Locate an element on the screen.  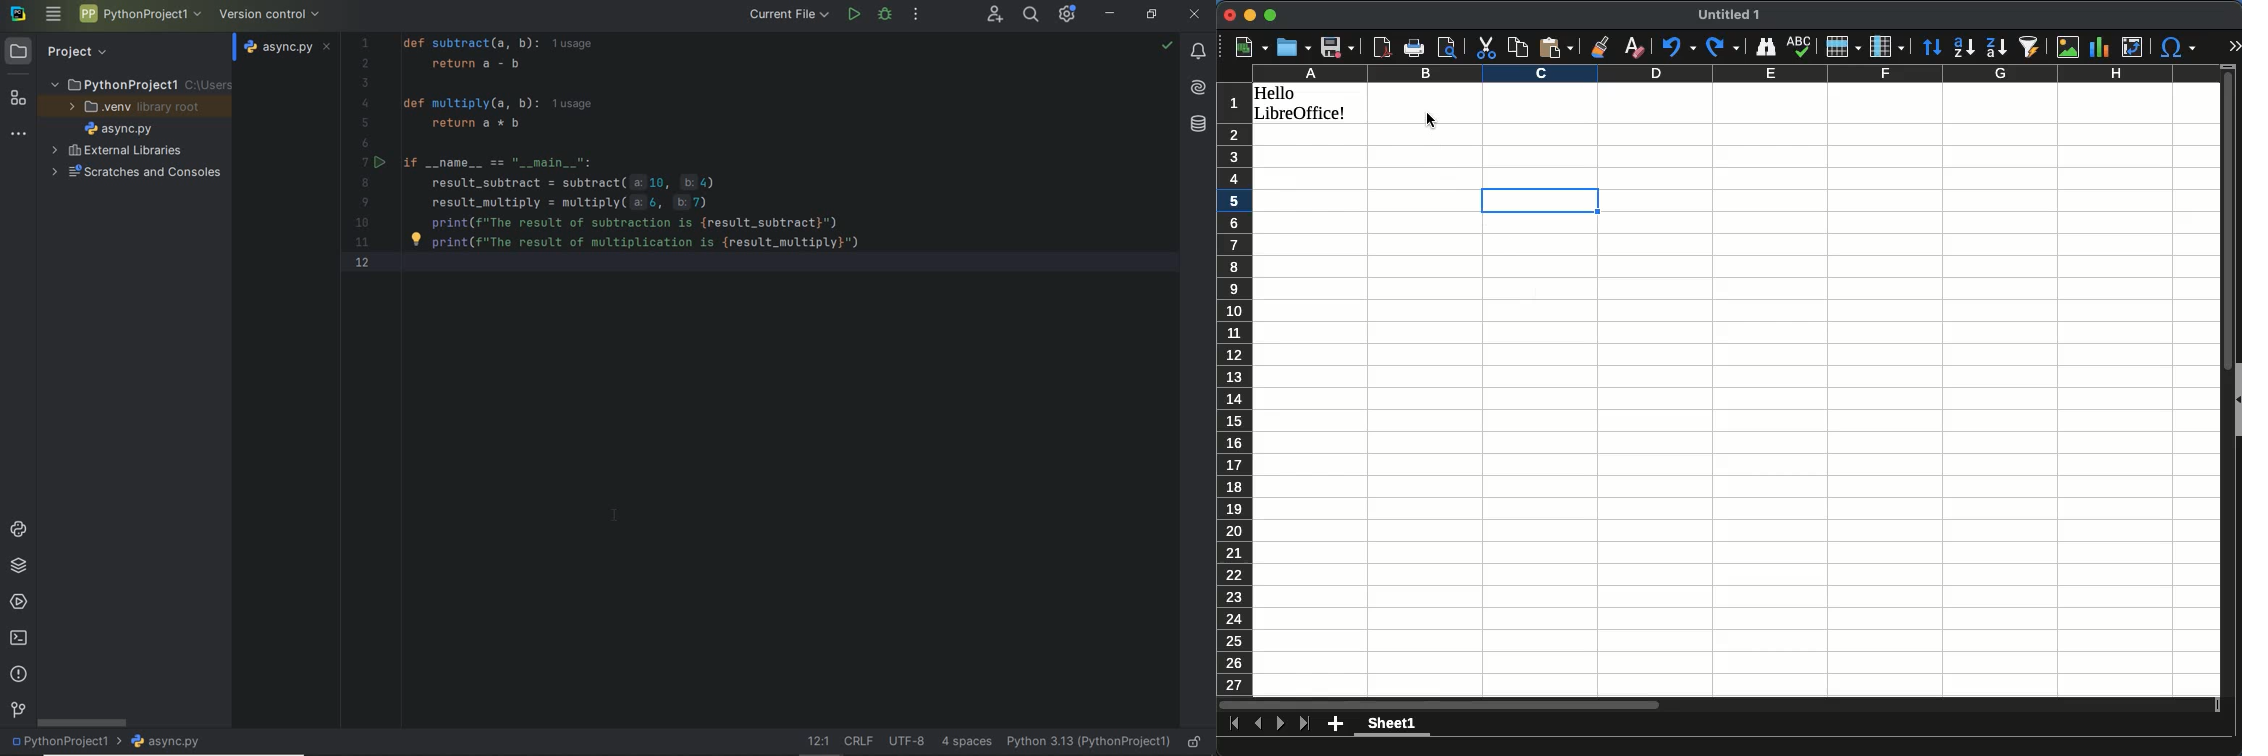
Maximize is located at coordinates (1270, 16).